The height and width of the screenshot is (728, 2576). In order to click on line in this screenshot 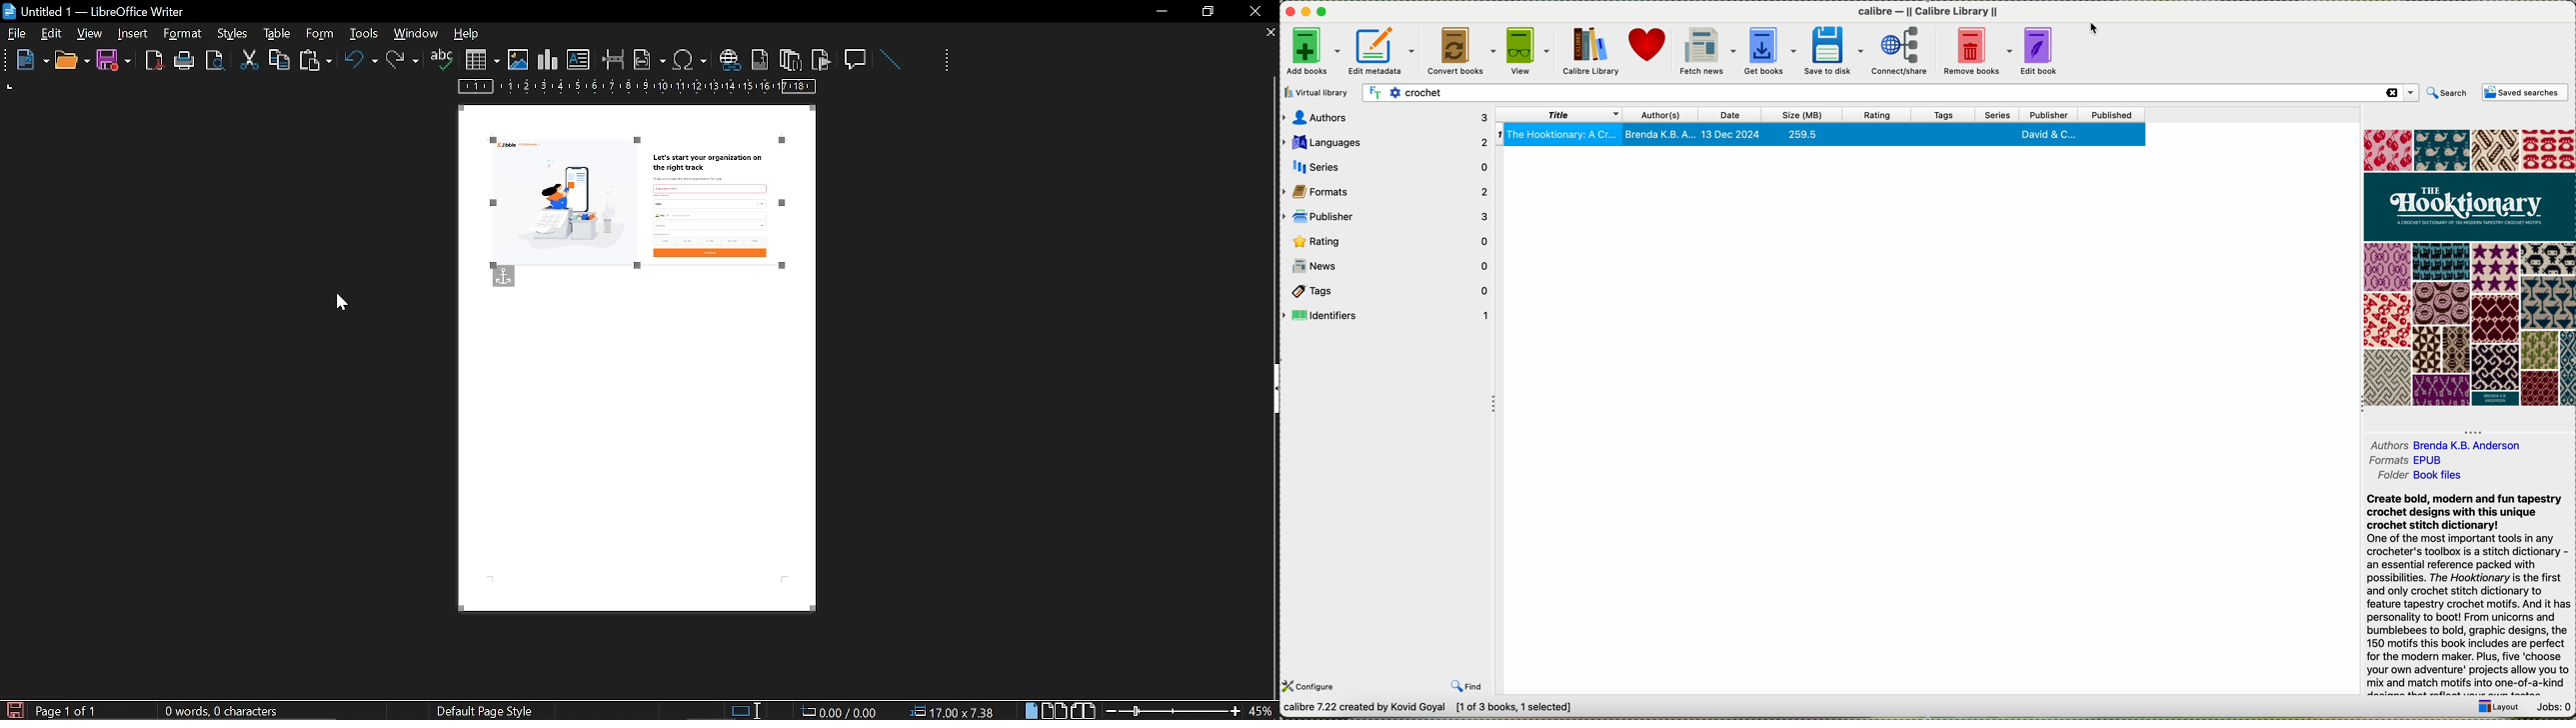, I will do `click(890, 60)`.